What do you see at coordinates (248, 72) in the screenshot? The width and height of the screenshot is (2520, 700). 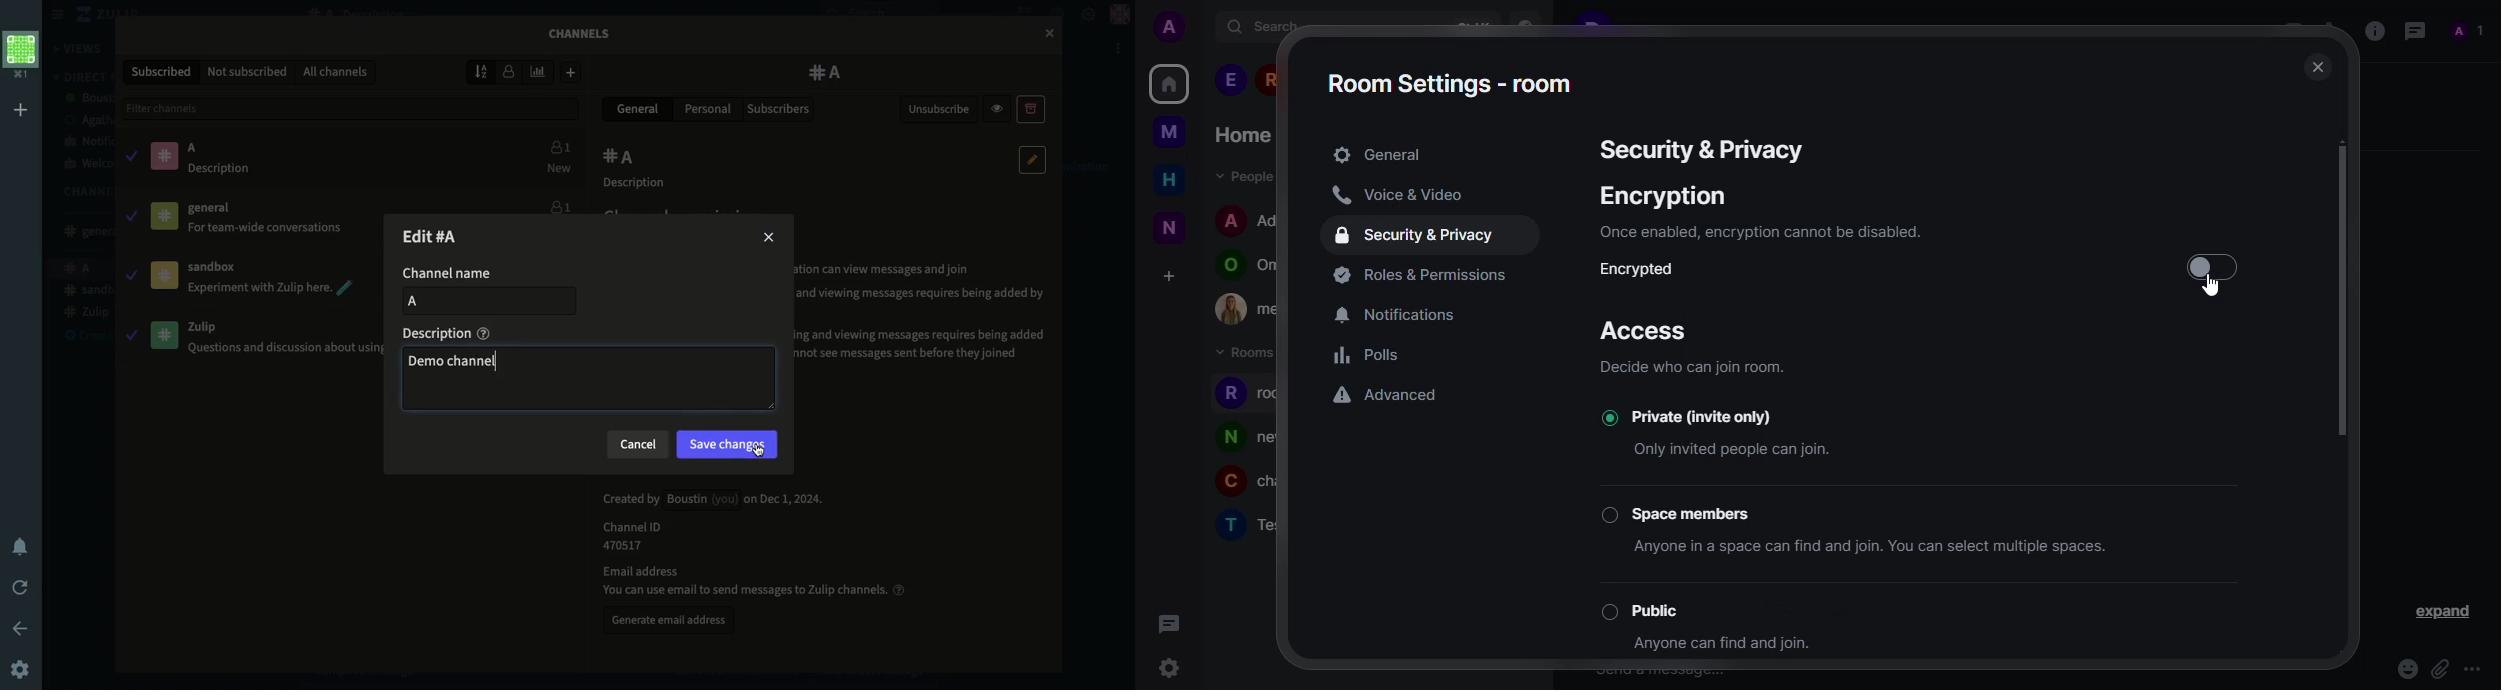 I see `Not subscribed` at bounding box center [248, 72].